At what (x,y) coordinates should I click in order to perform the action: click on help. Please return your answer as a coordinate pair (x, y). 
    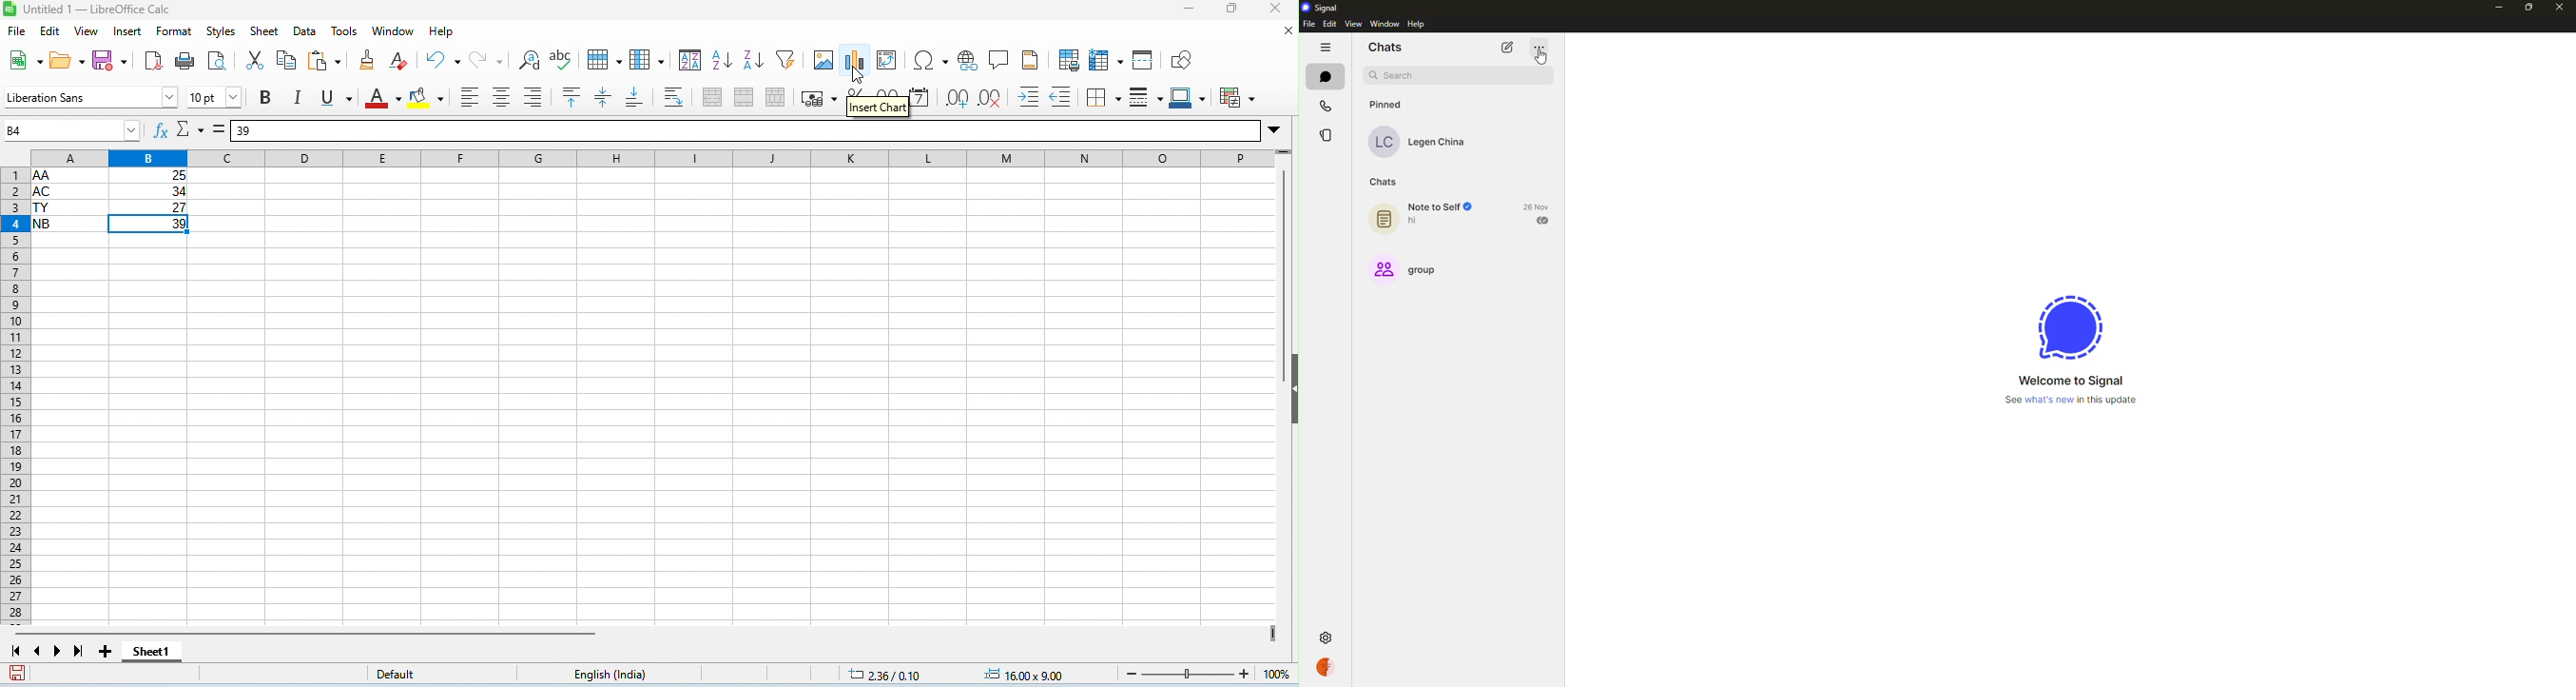
    Looking at the image, I should click on (441, 31).